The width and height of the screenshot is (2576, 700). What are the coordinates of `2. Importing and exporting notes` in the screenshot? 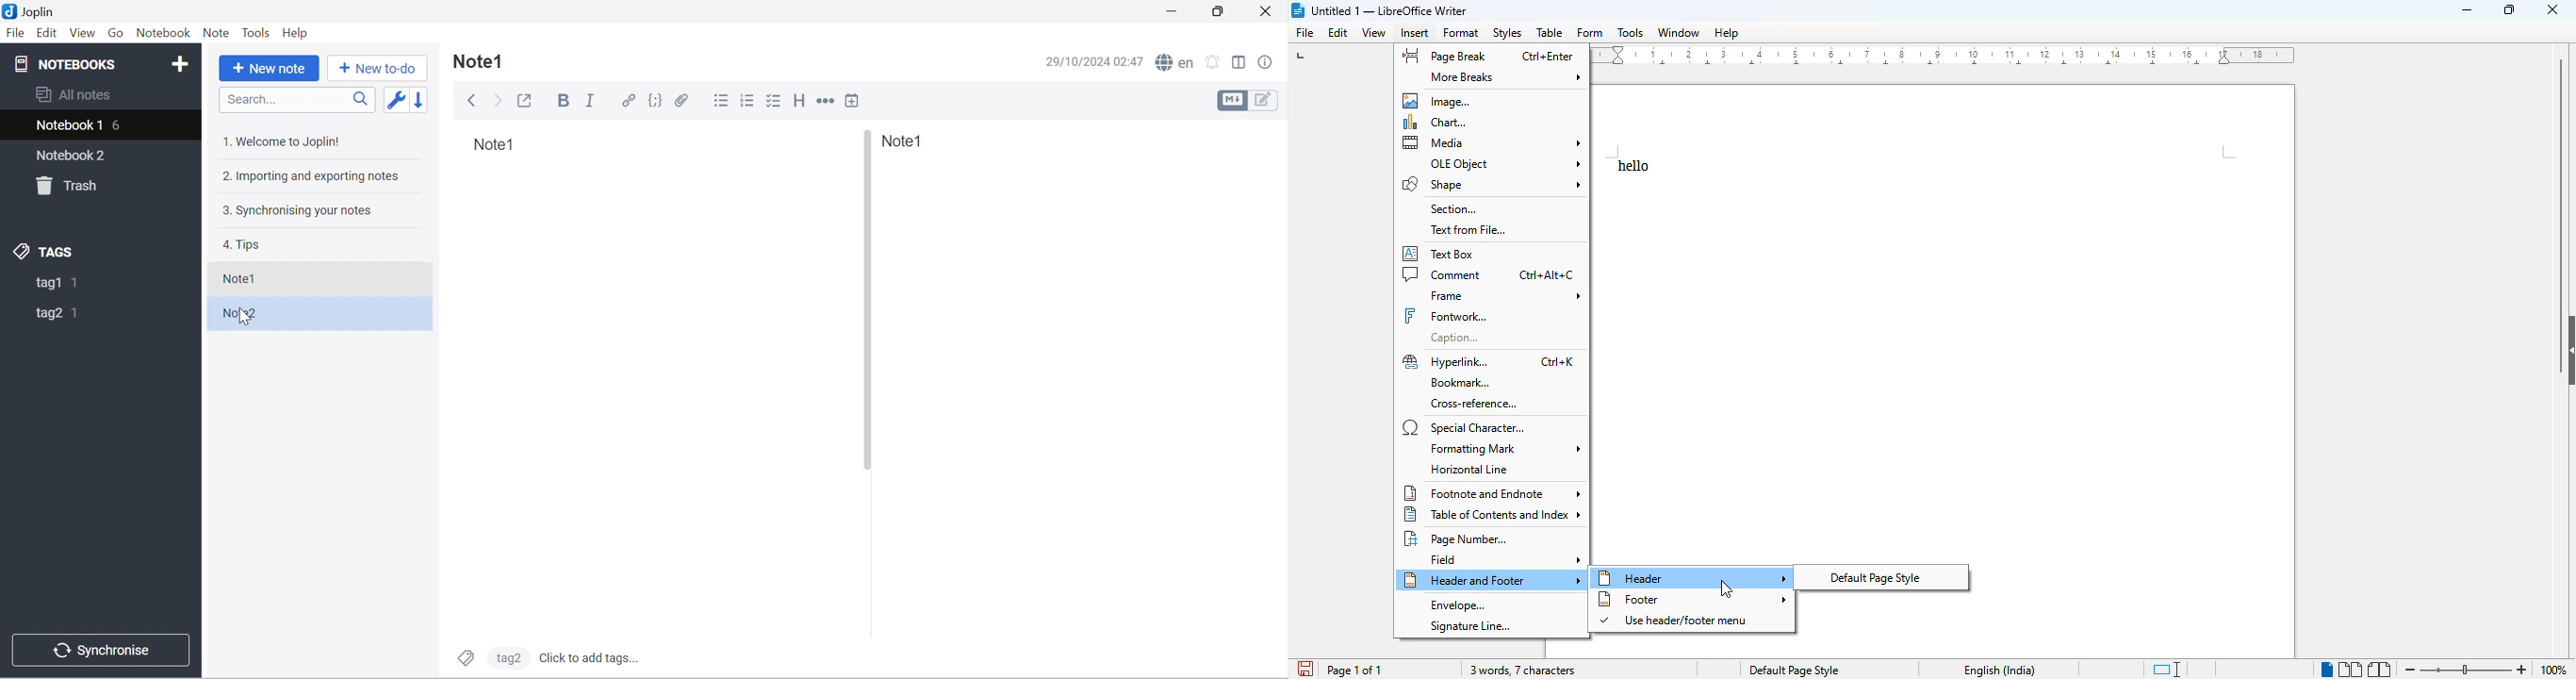 It's located at (309, 177).